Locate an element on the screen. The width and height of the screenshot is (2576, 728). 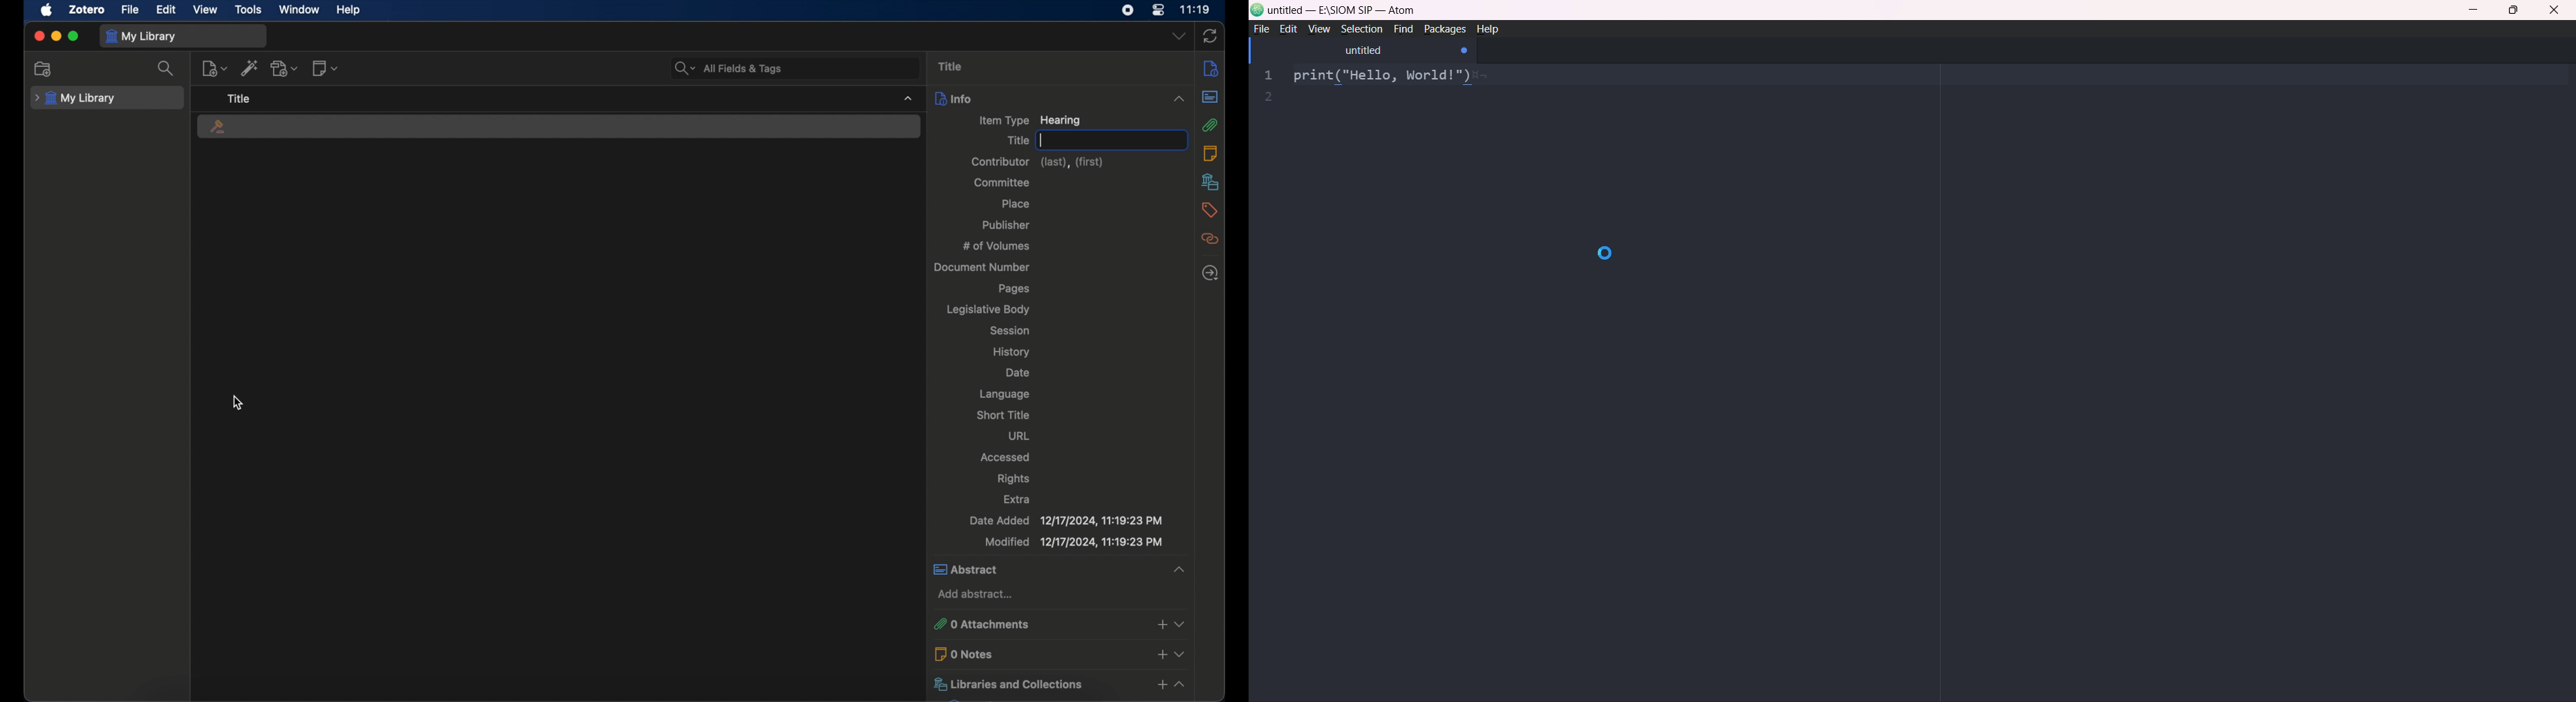
info is located at coordinates (1210, 69).